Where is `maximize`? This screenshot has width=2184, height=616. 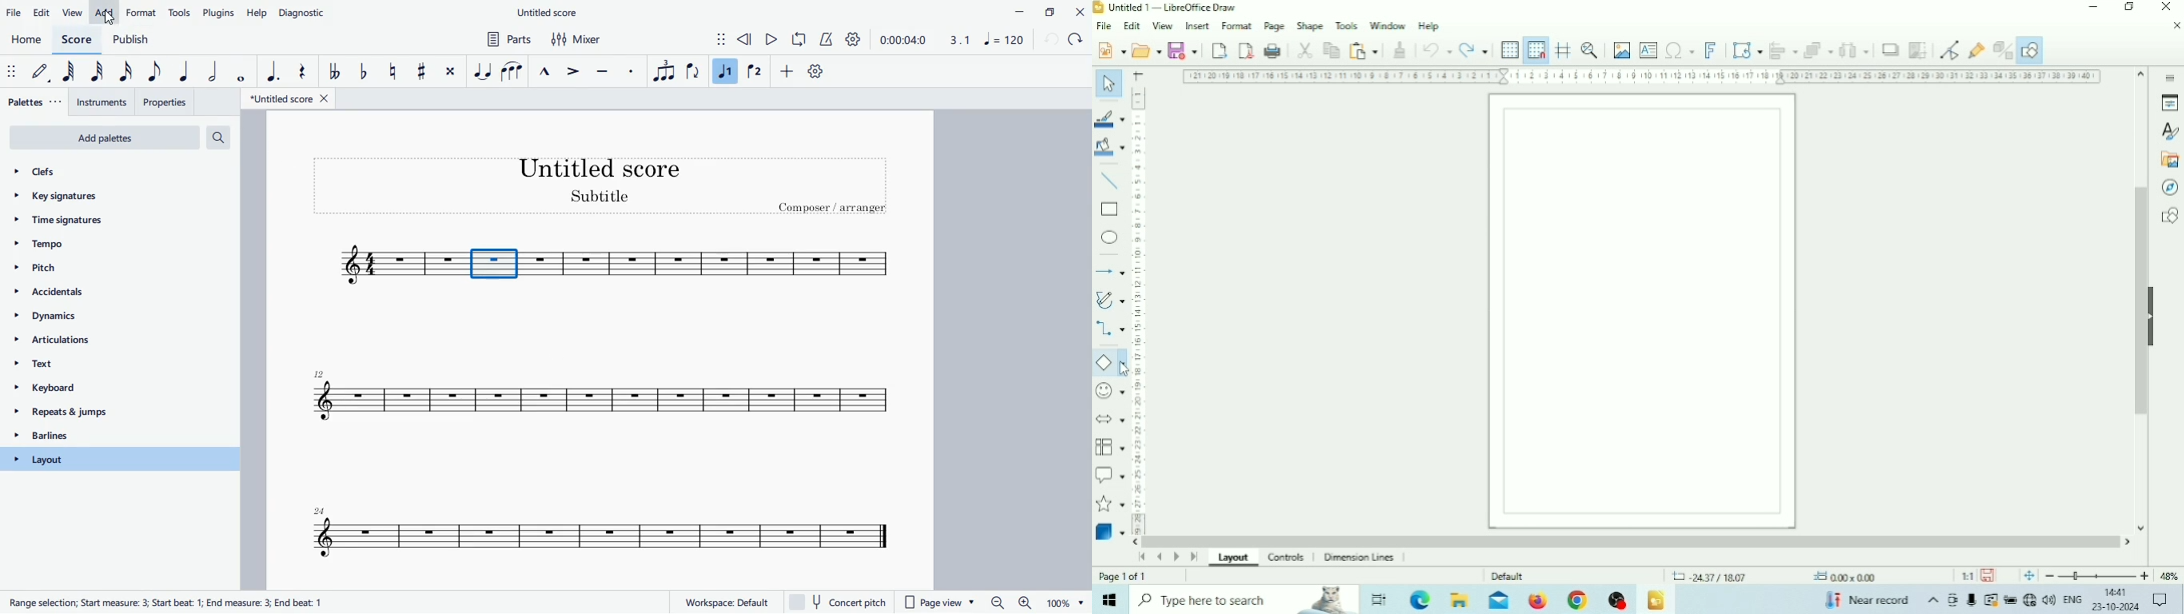
maximize is located at coordinates (1049, 11).